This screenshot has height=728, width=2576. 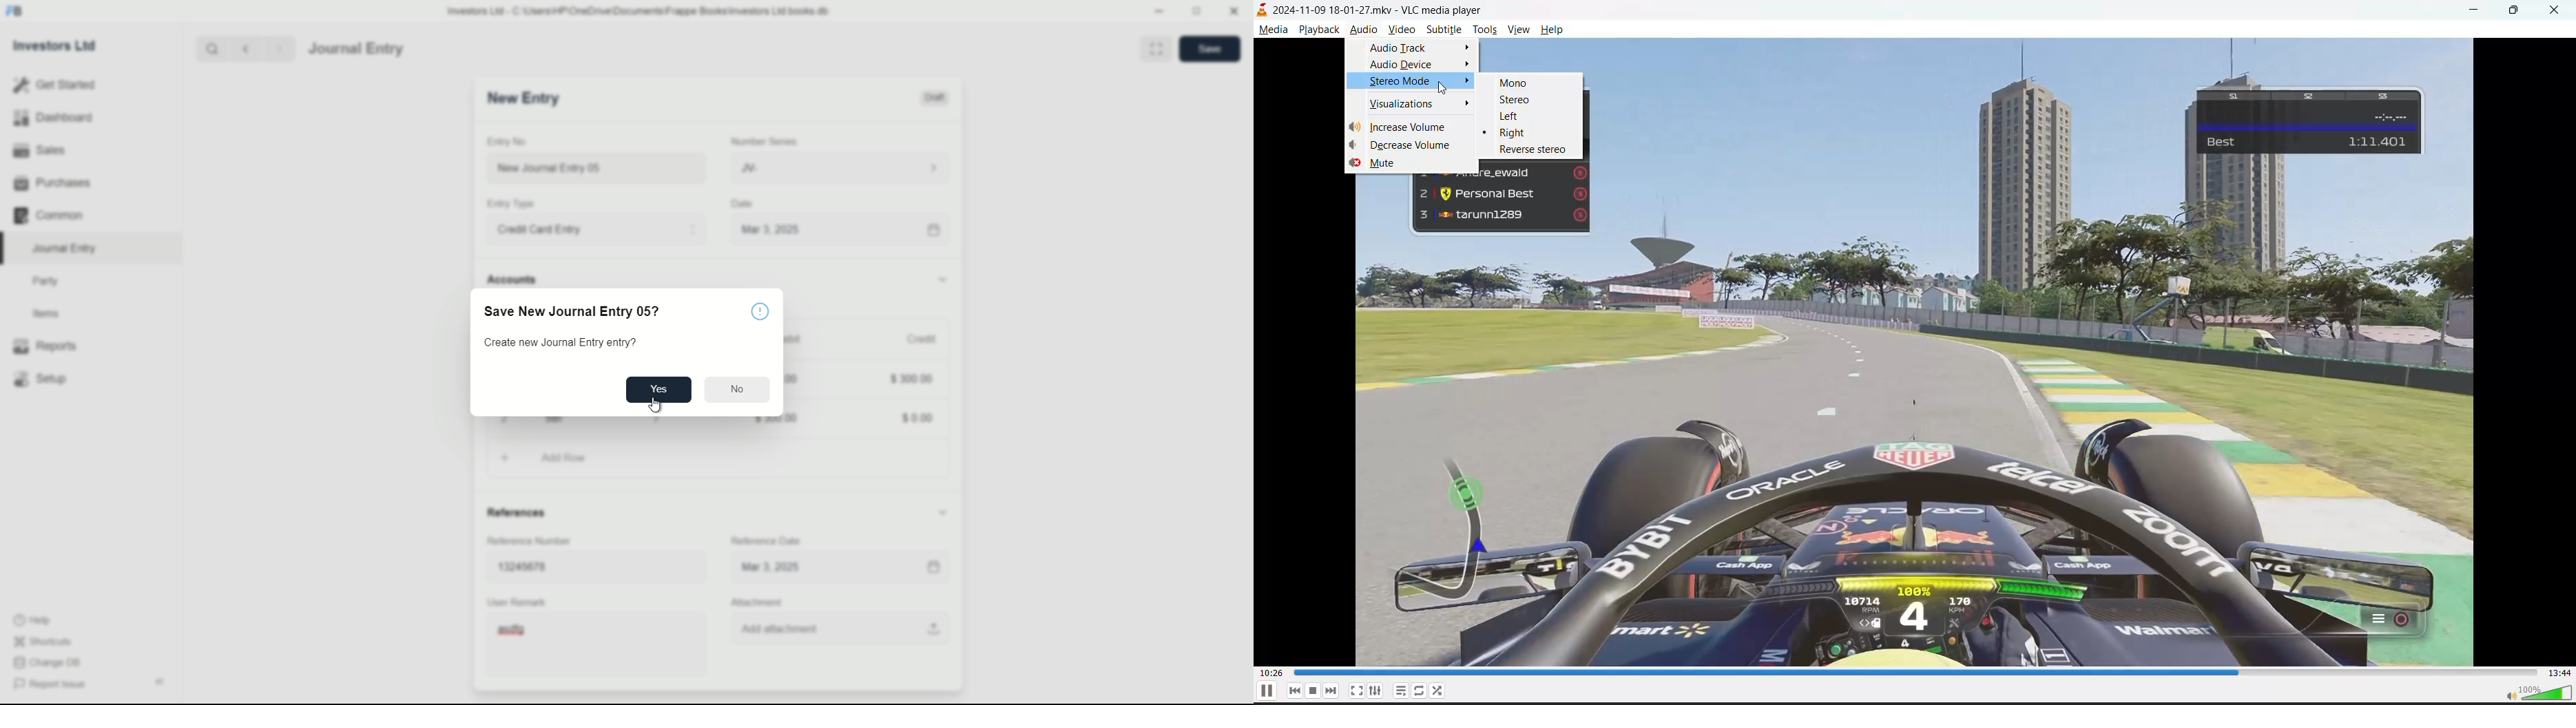 What do you see at coordinates (738, 390) in the screenshot?
I see `No` at bounding box center [738, 390].